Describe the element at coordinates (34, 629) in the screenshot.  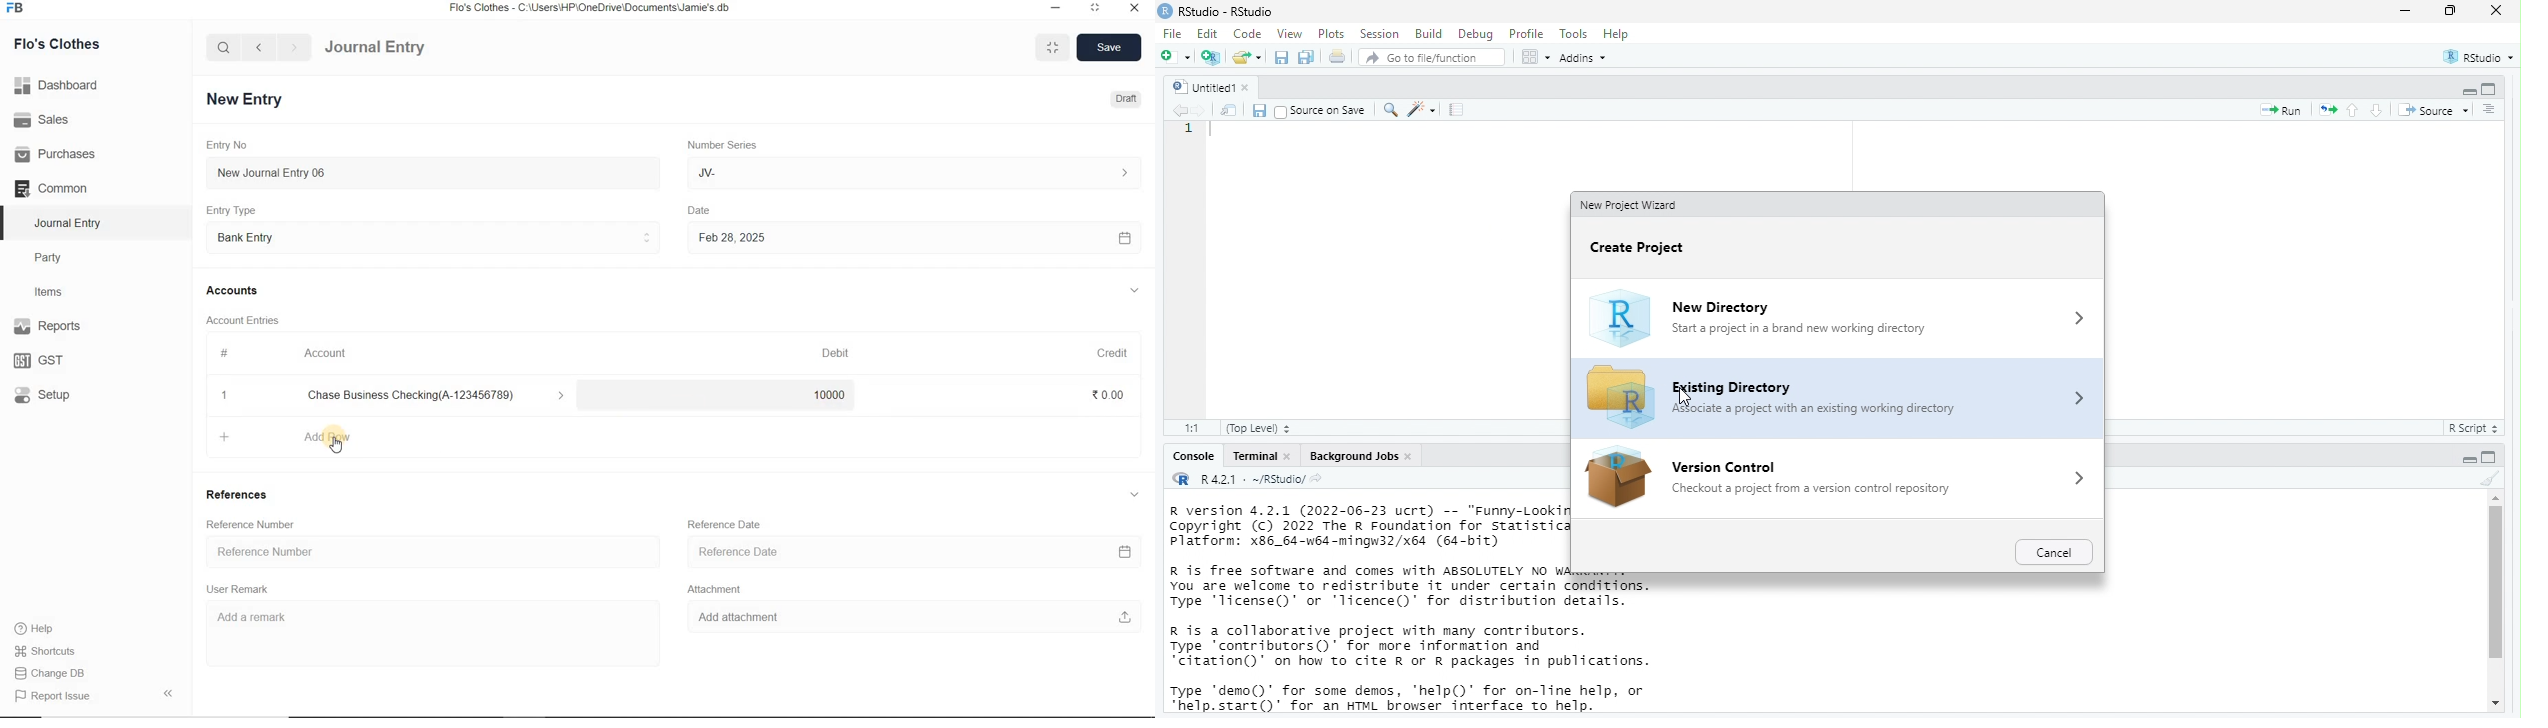
I see `help` at that location.